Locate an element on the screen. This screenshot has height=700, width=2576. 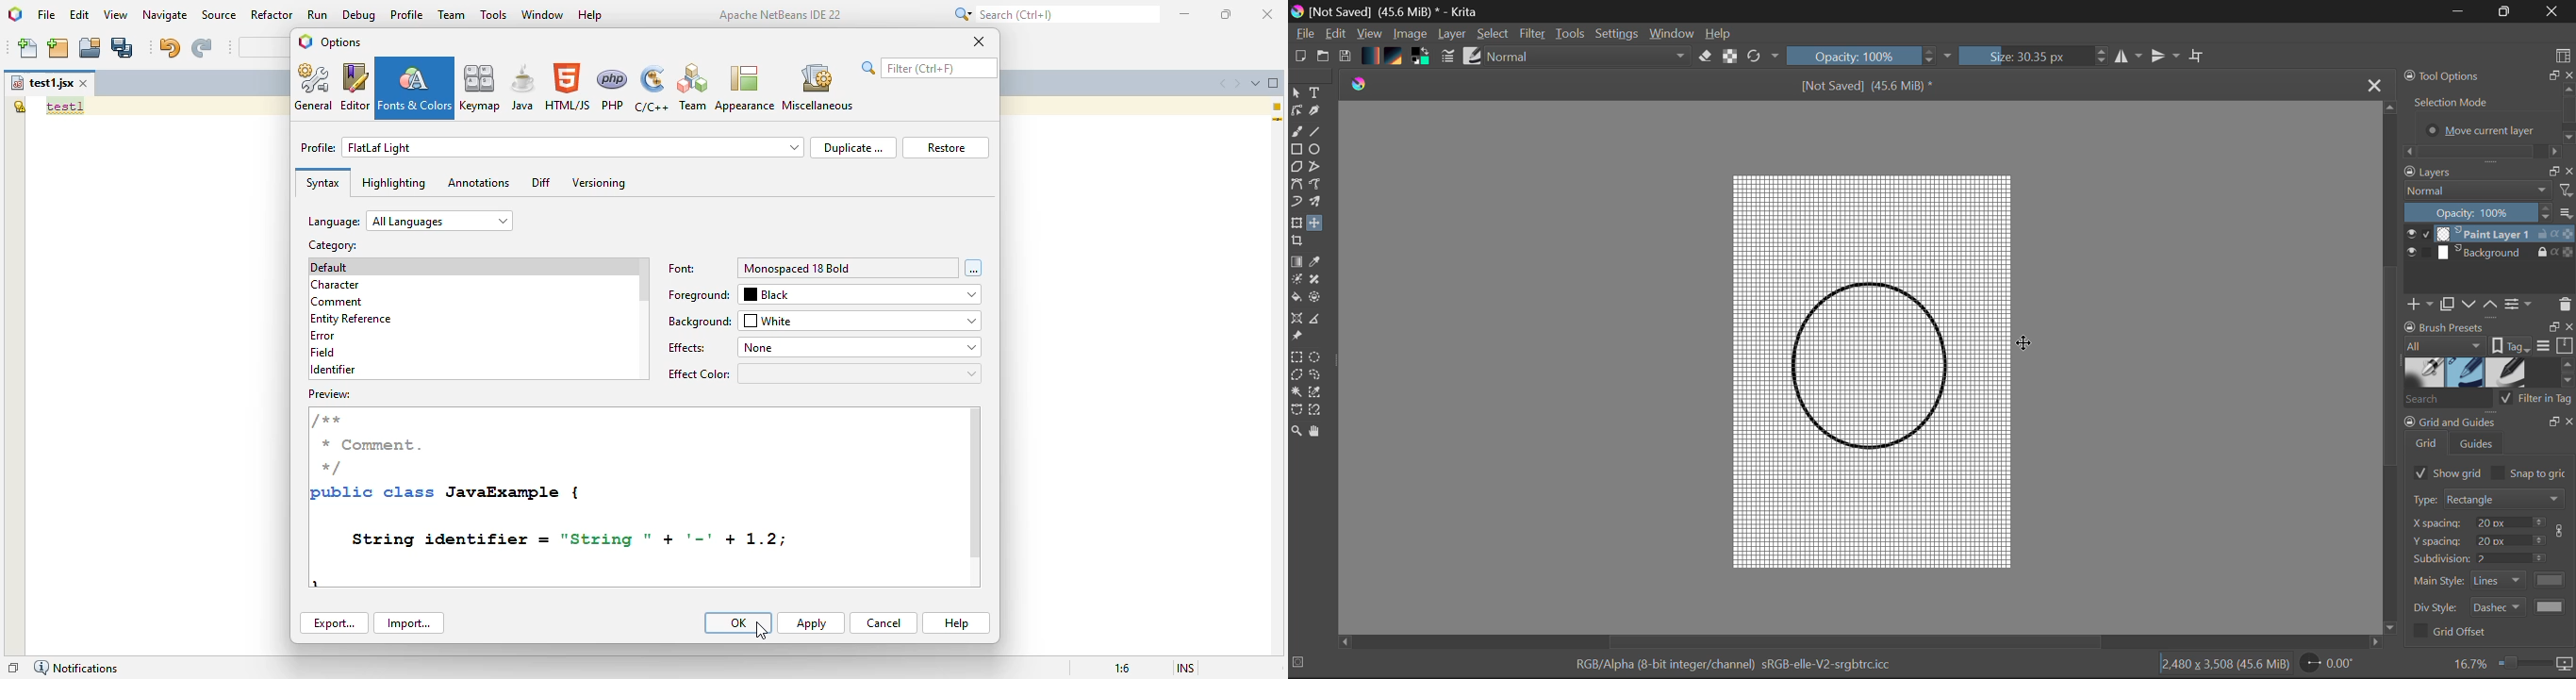
String identifier = "String " + '=' + 1.2; is located at coordinates (569, 538).